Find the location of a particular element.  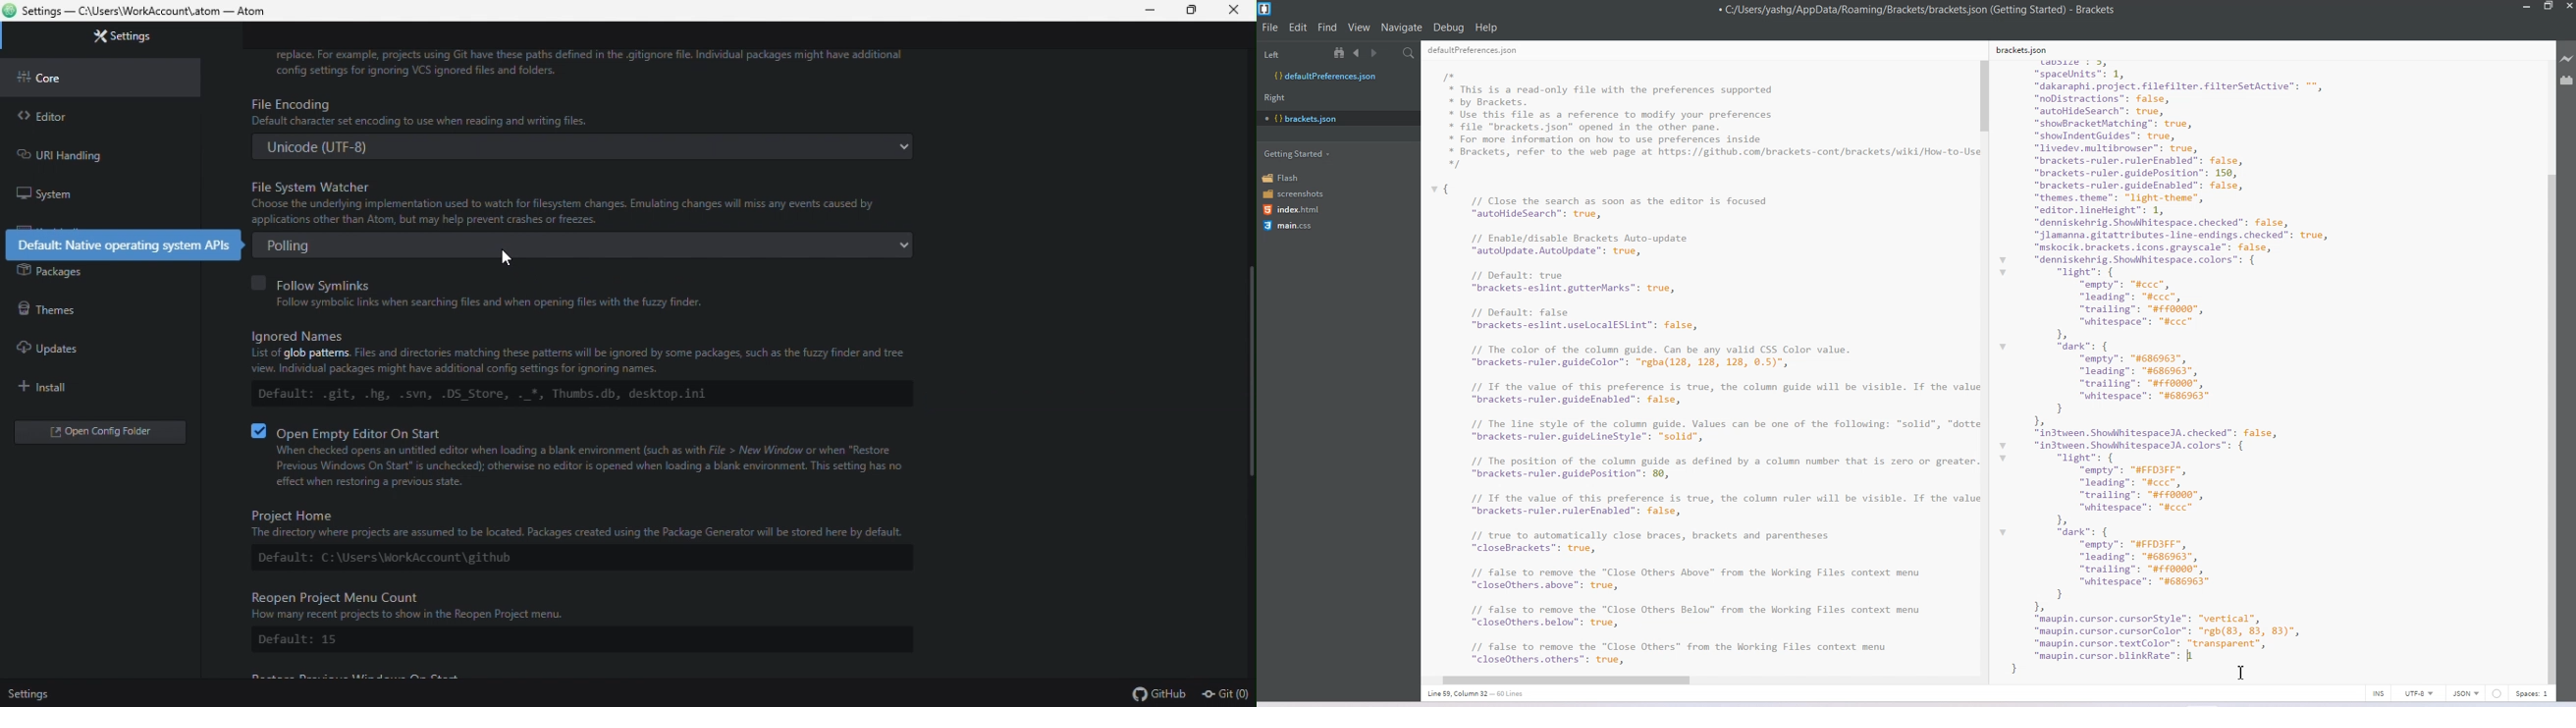

Left is located at coordinates (1271, 55).